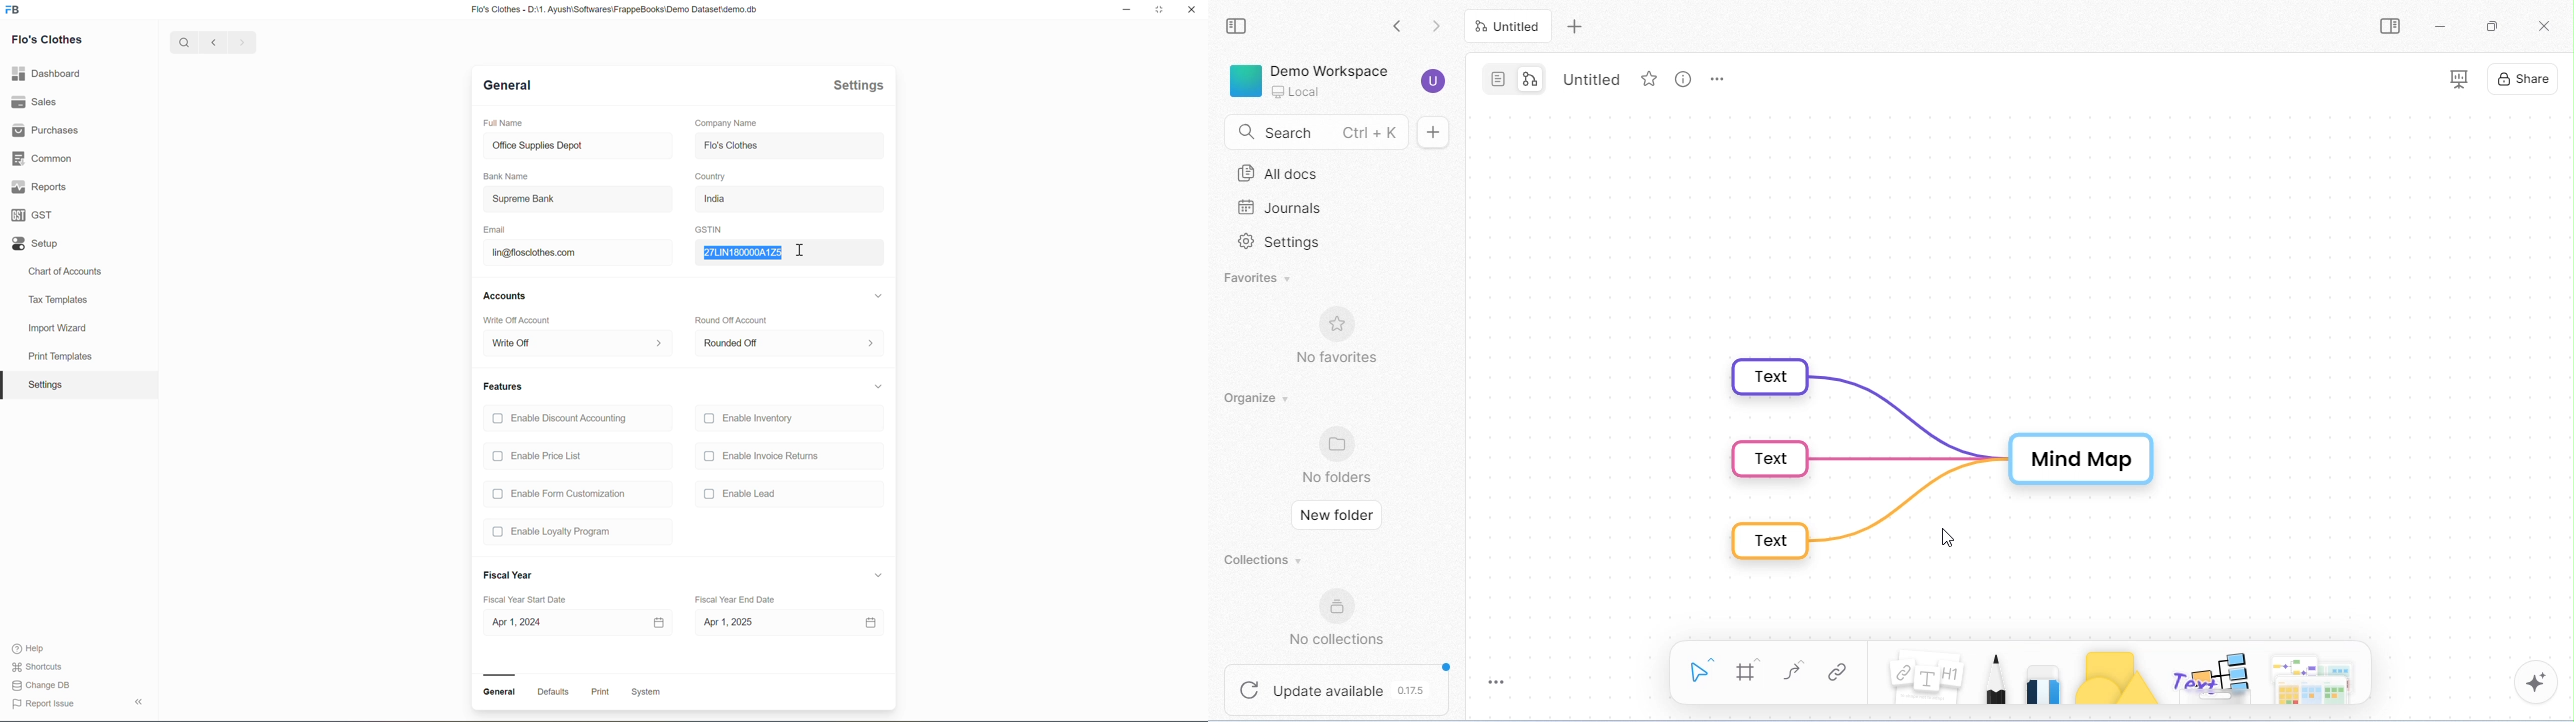 The width and height of the screenshot is (2576, 728). I want to click on Chart of Accounts, so click(64, 271).